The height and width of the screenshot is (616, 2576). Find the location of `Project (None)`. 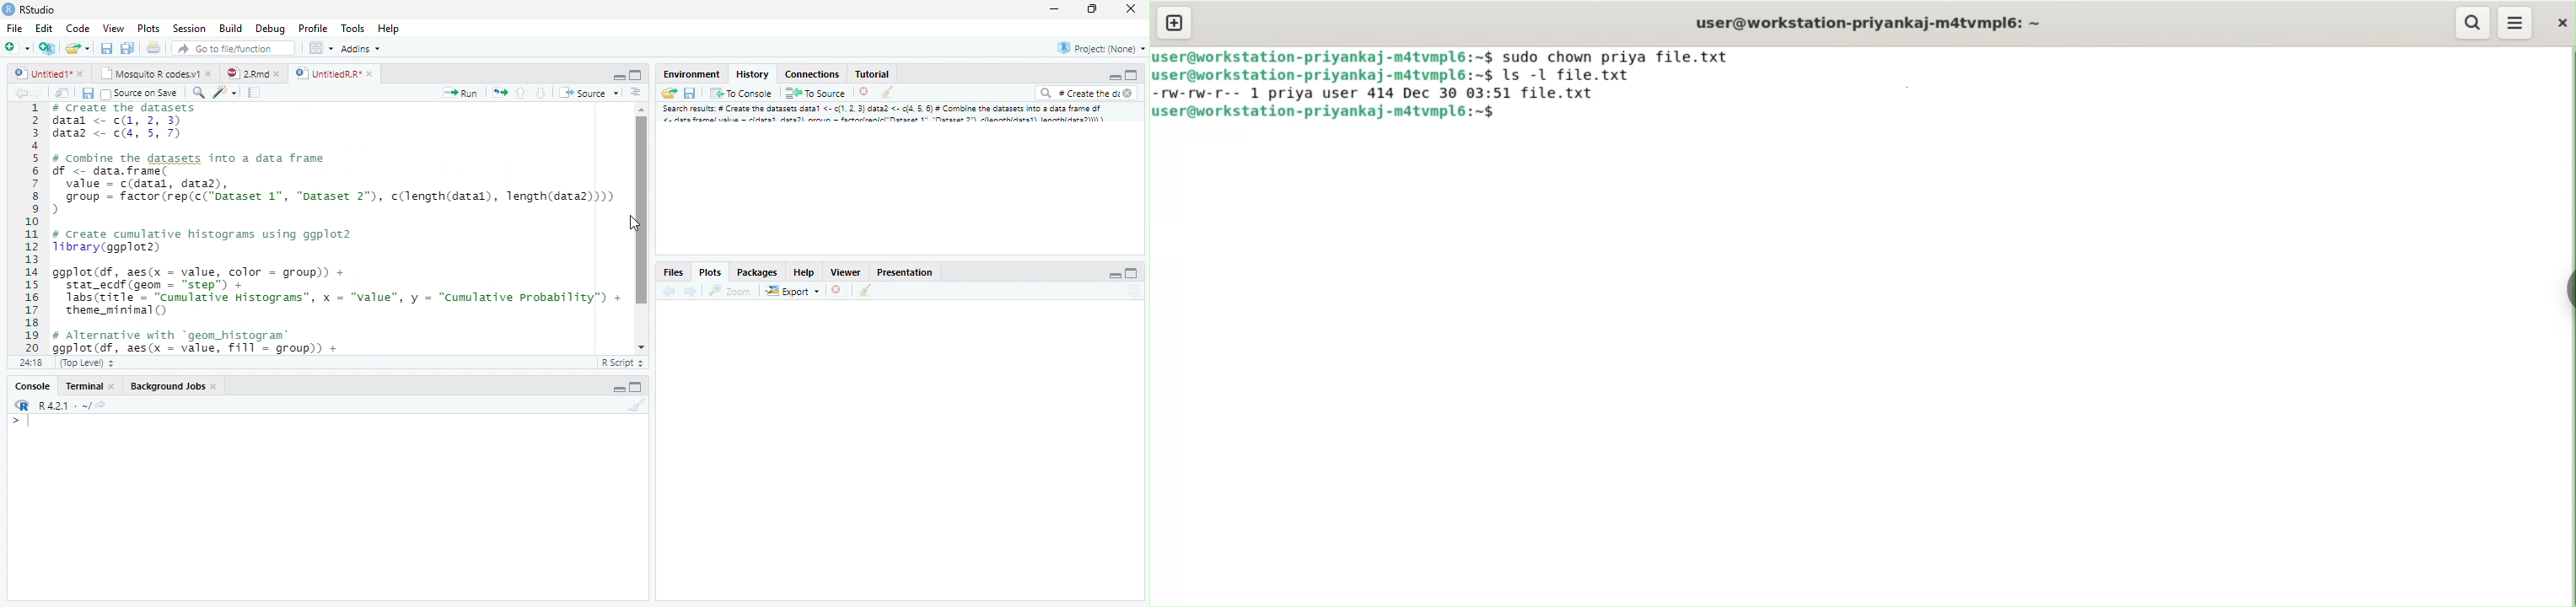

Project (None) is located at coordinates (1103, 48).